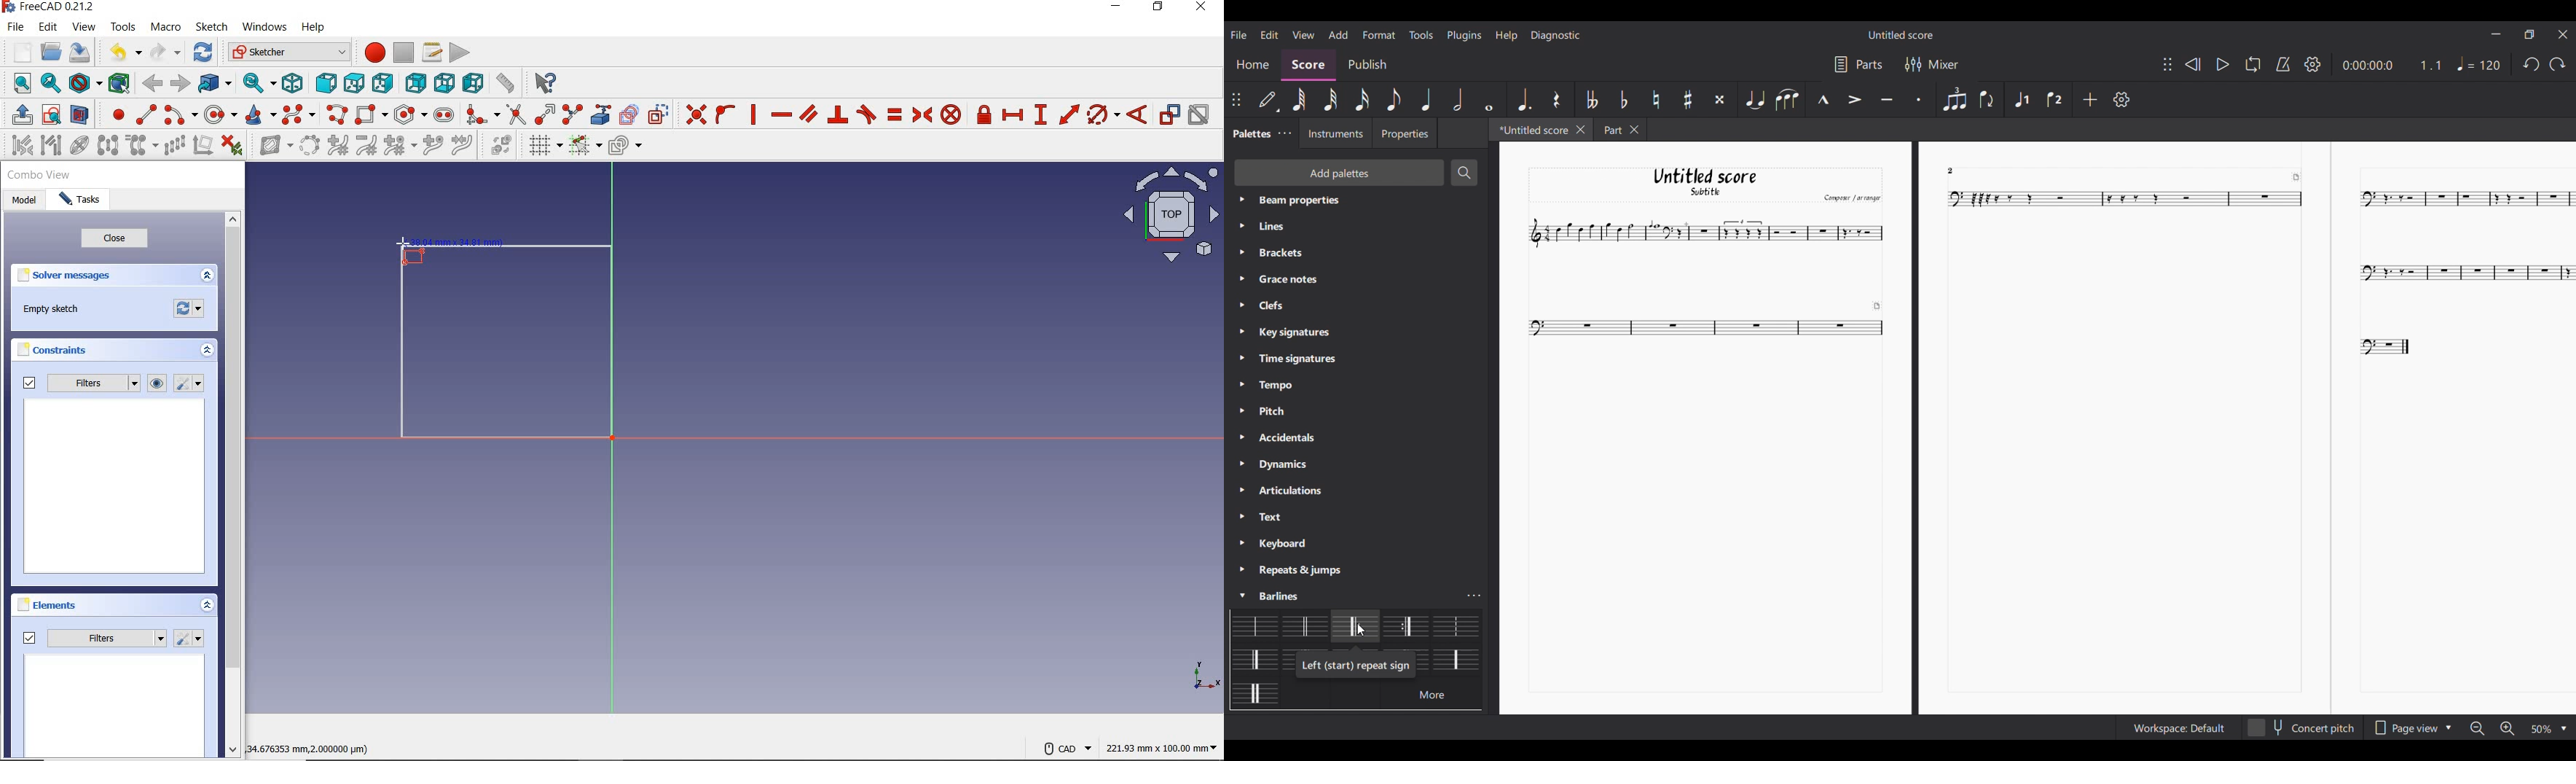  Describe the element at coordinates (585, 147) in the screenshot. I see `toggle snap` at that location.